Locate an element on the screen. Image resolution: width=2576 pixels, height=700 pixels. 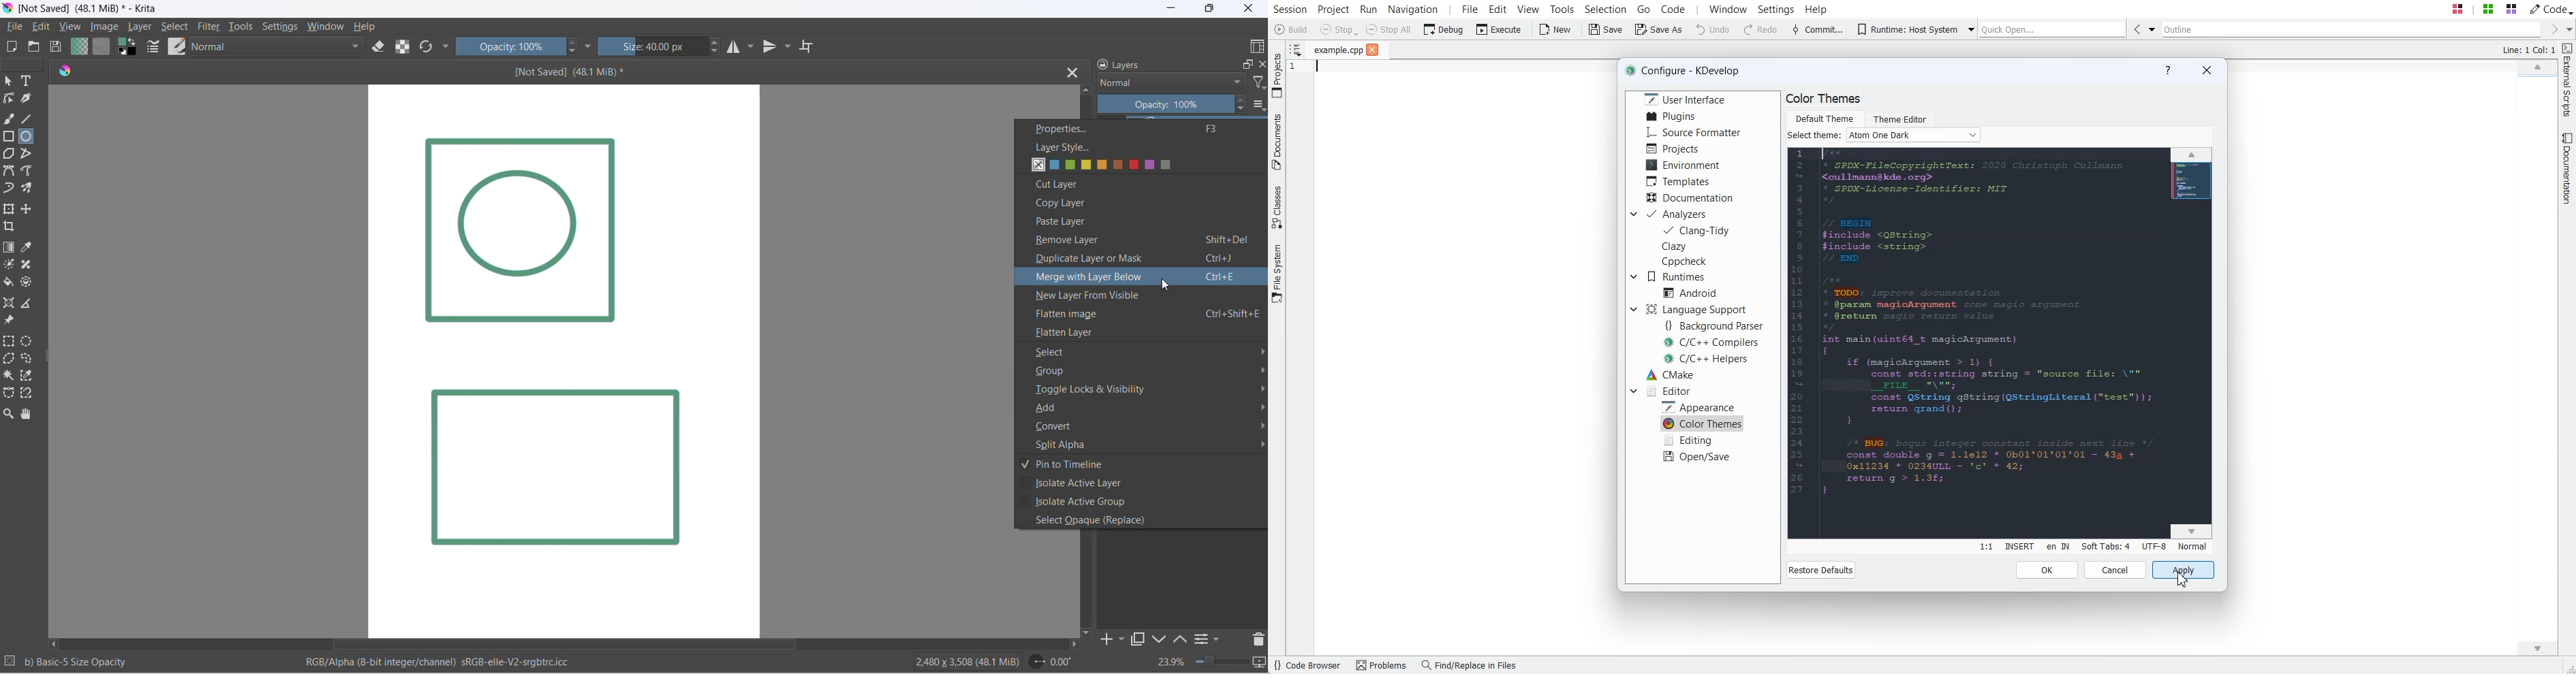
down is located at coordinates (1160, 640).